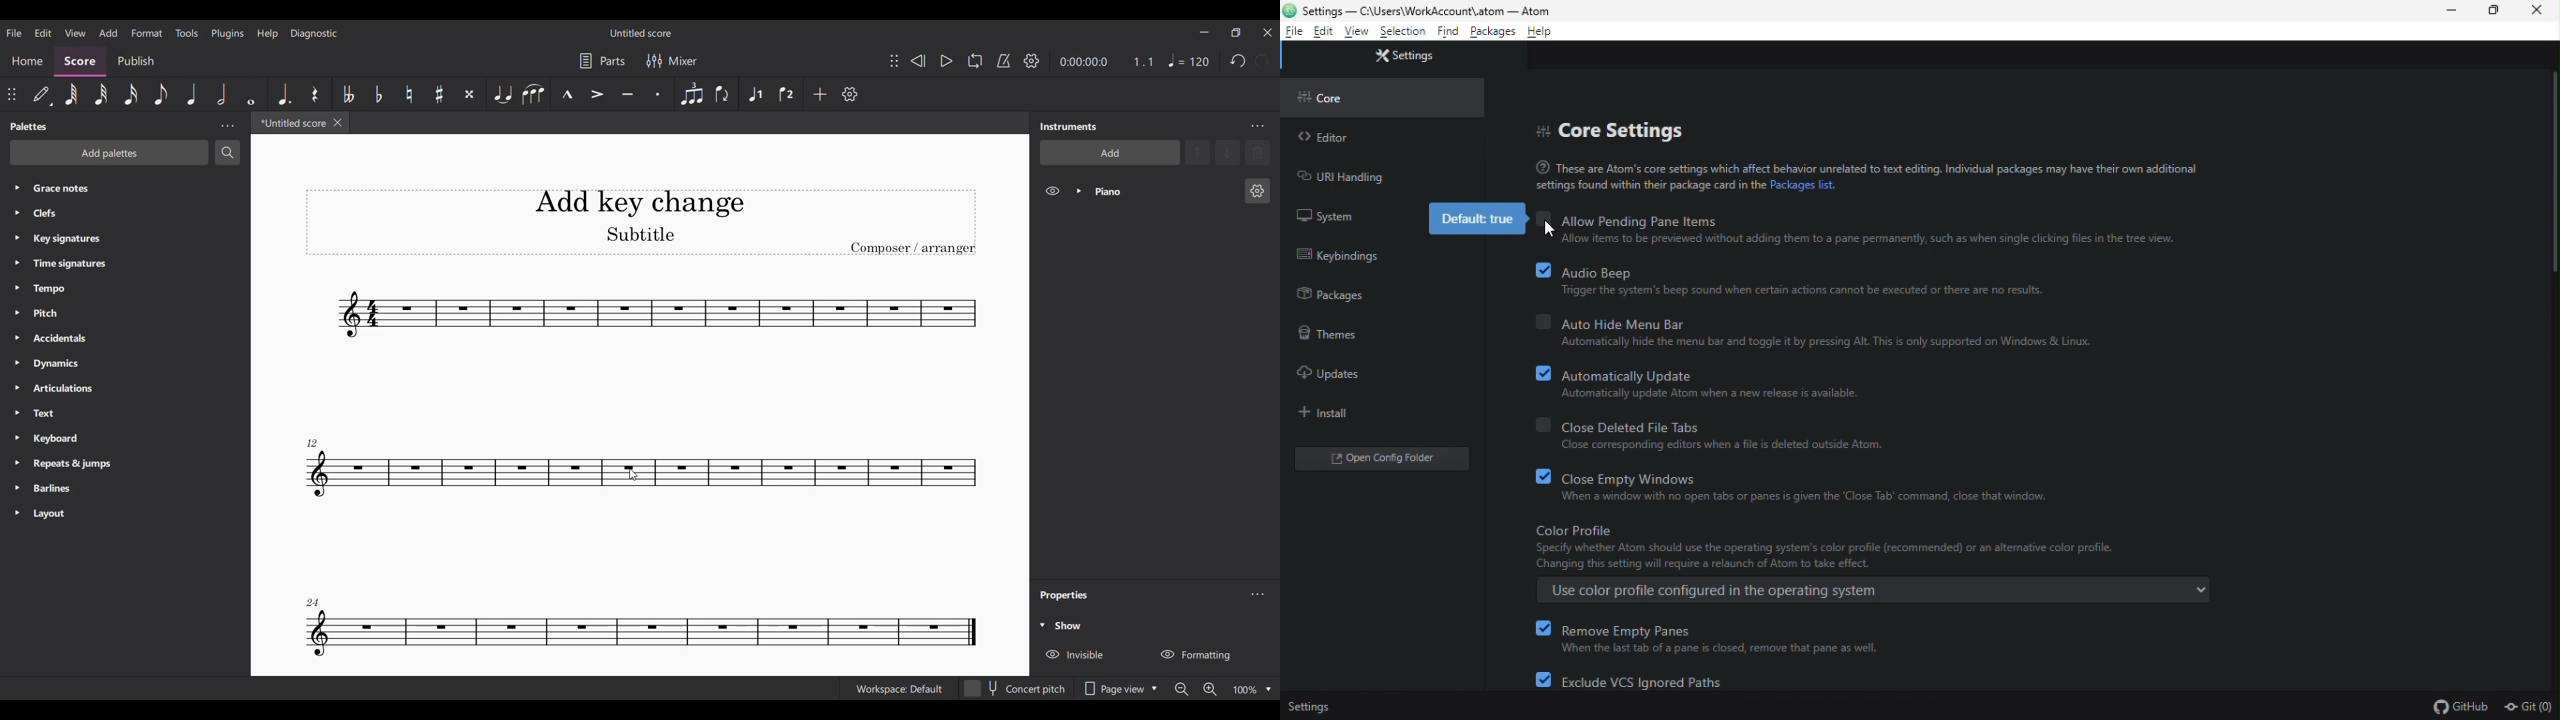 This screenshot has height=728, width=2576. Describe the element at coordinates (1262, 61) in the screenshot. I see `Redo` at that location.